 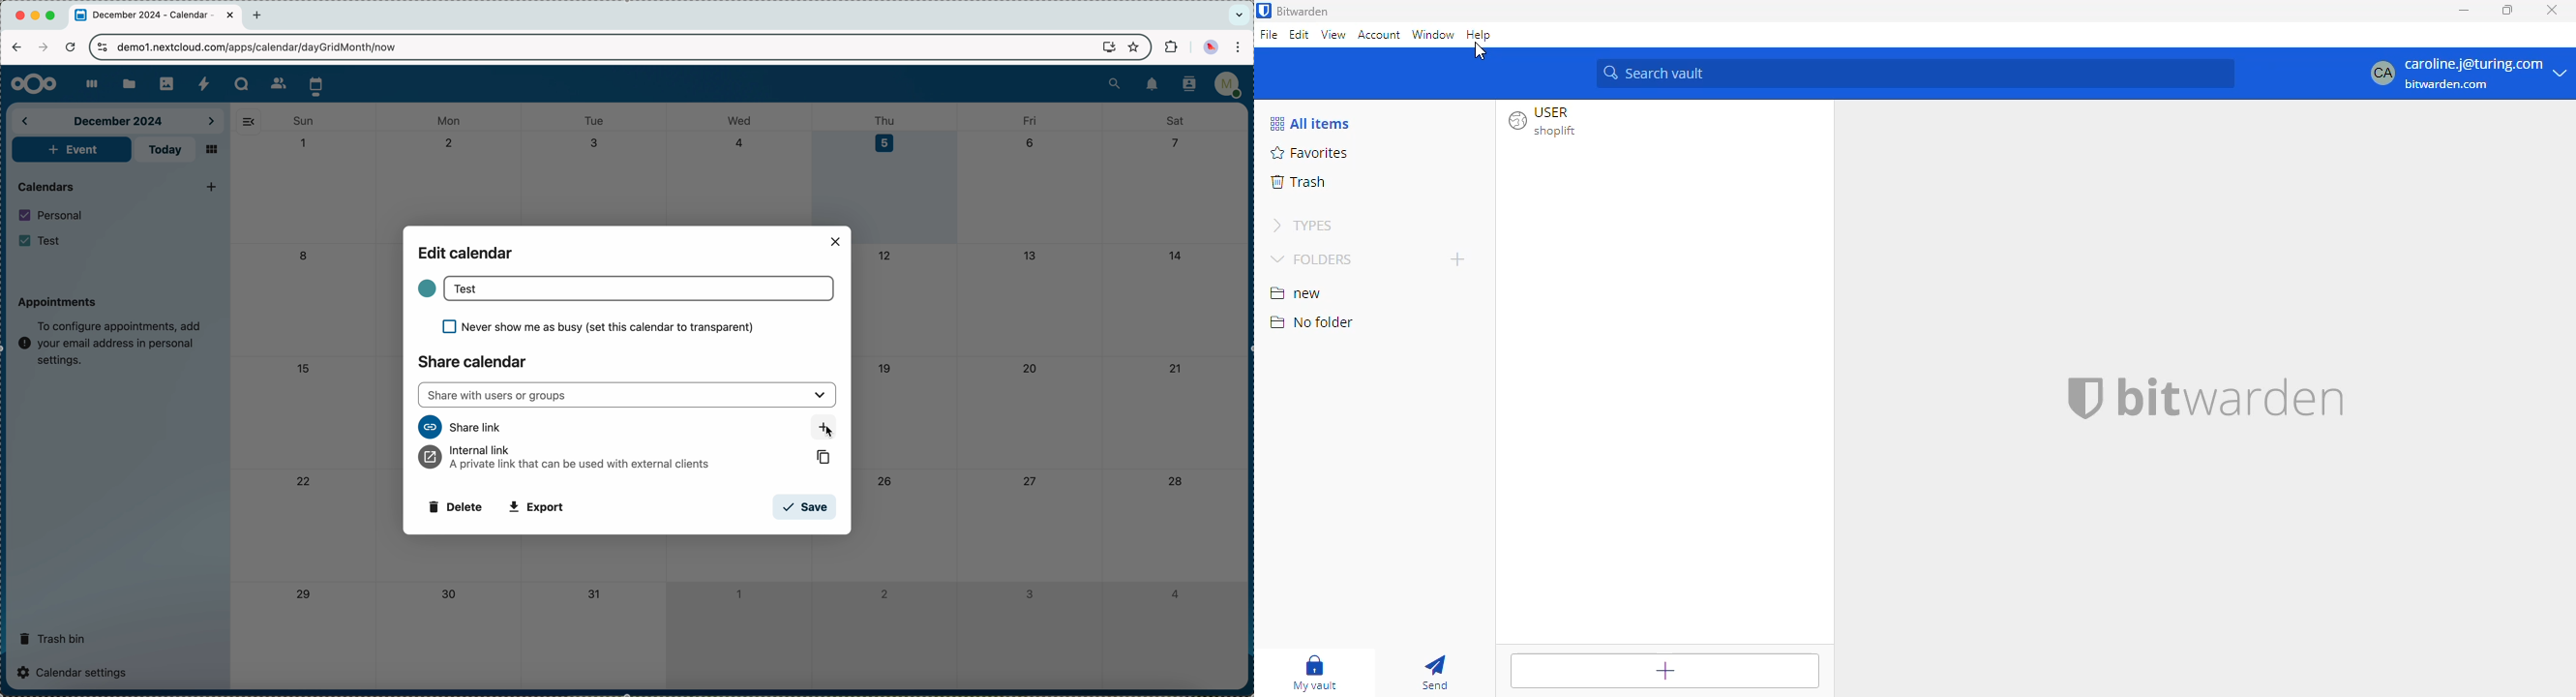 What do you see at coordinates (740, 142) in the screenshot?
I see `4` at bounding box center [740, 142].